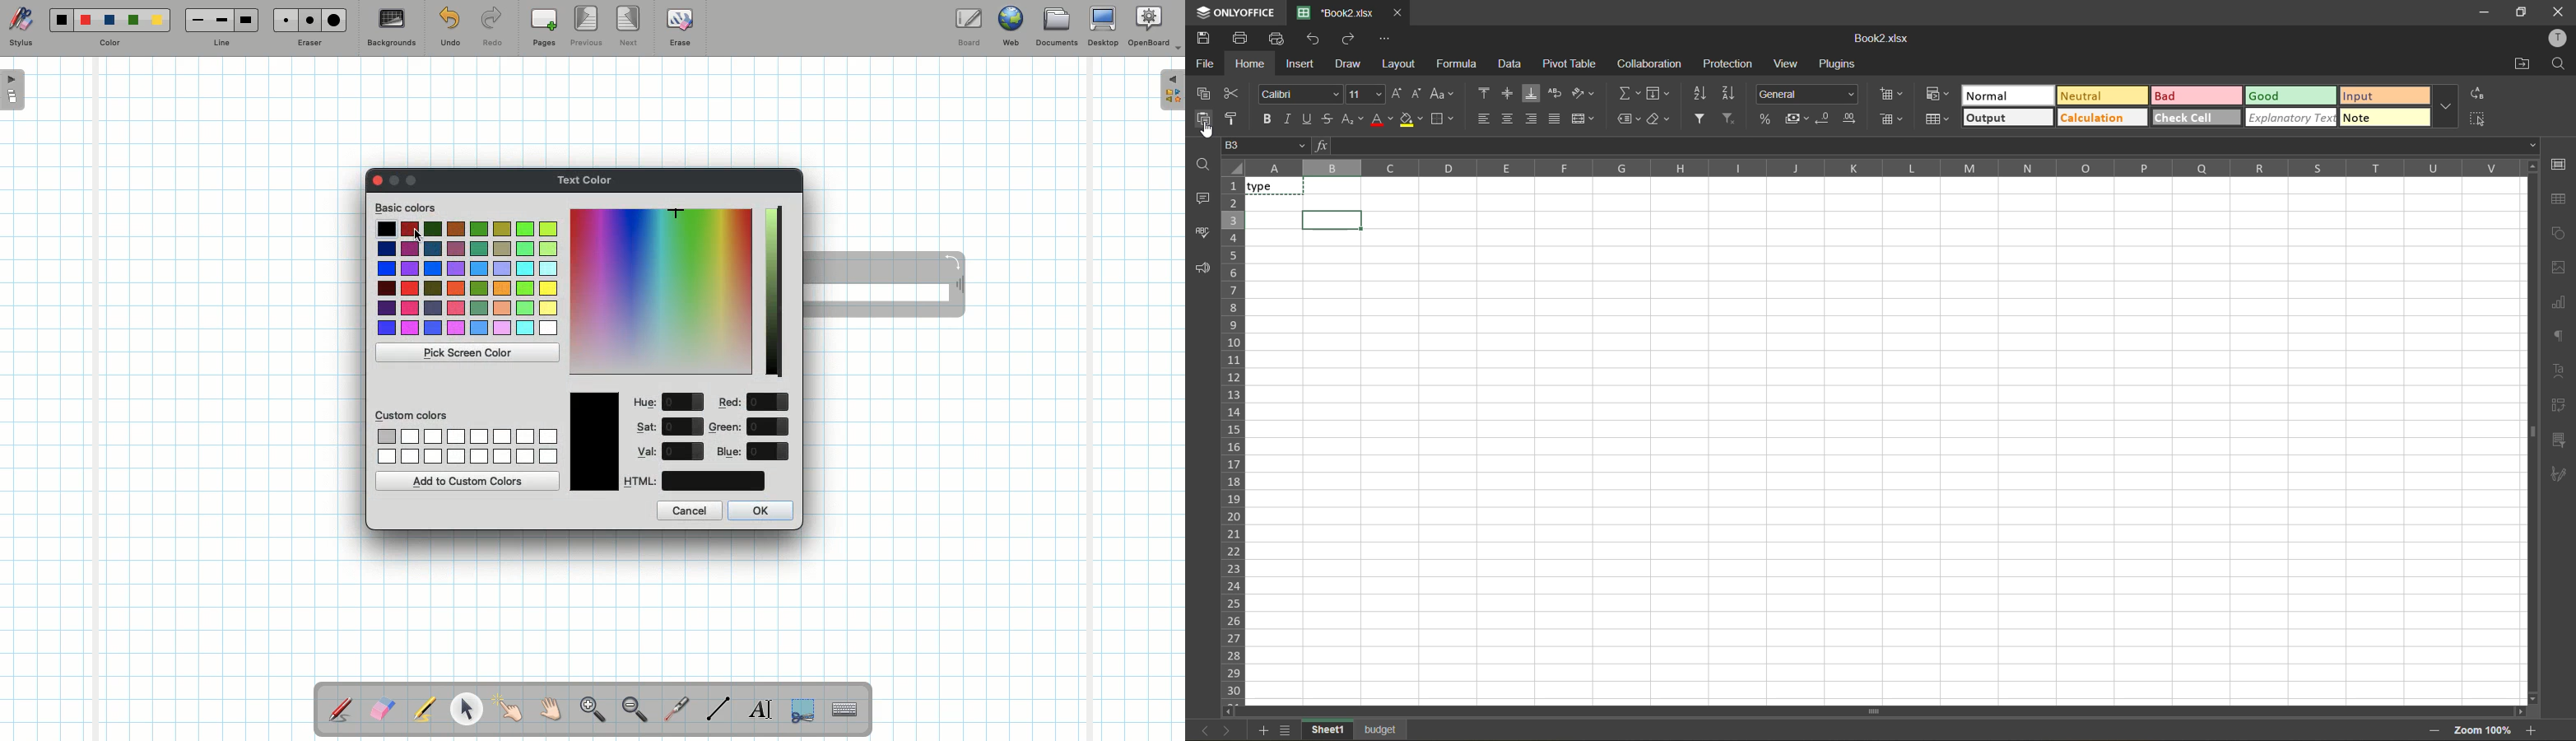  Describe the element at coordinates (2560, 231) in the screenshot. I see `shapes` at that location.